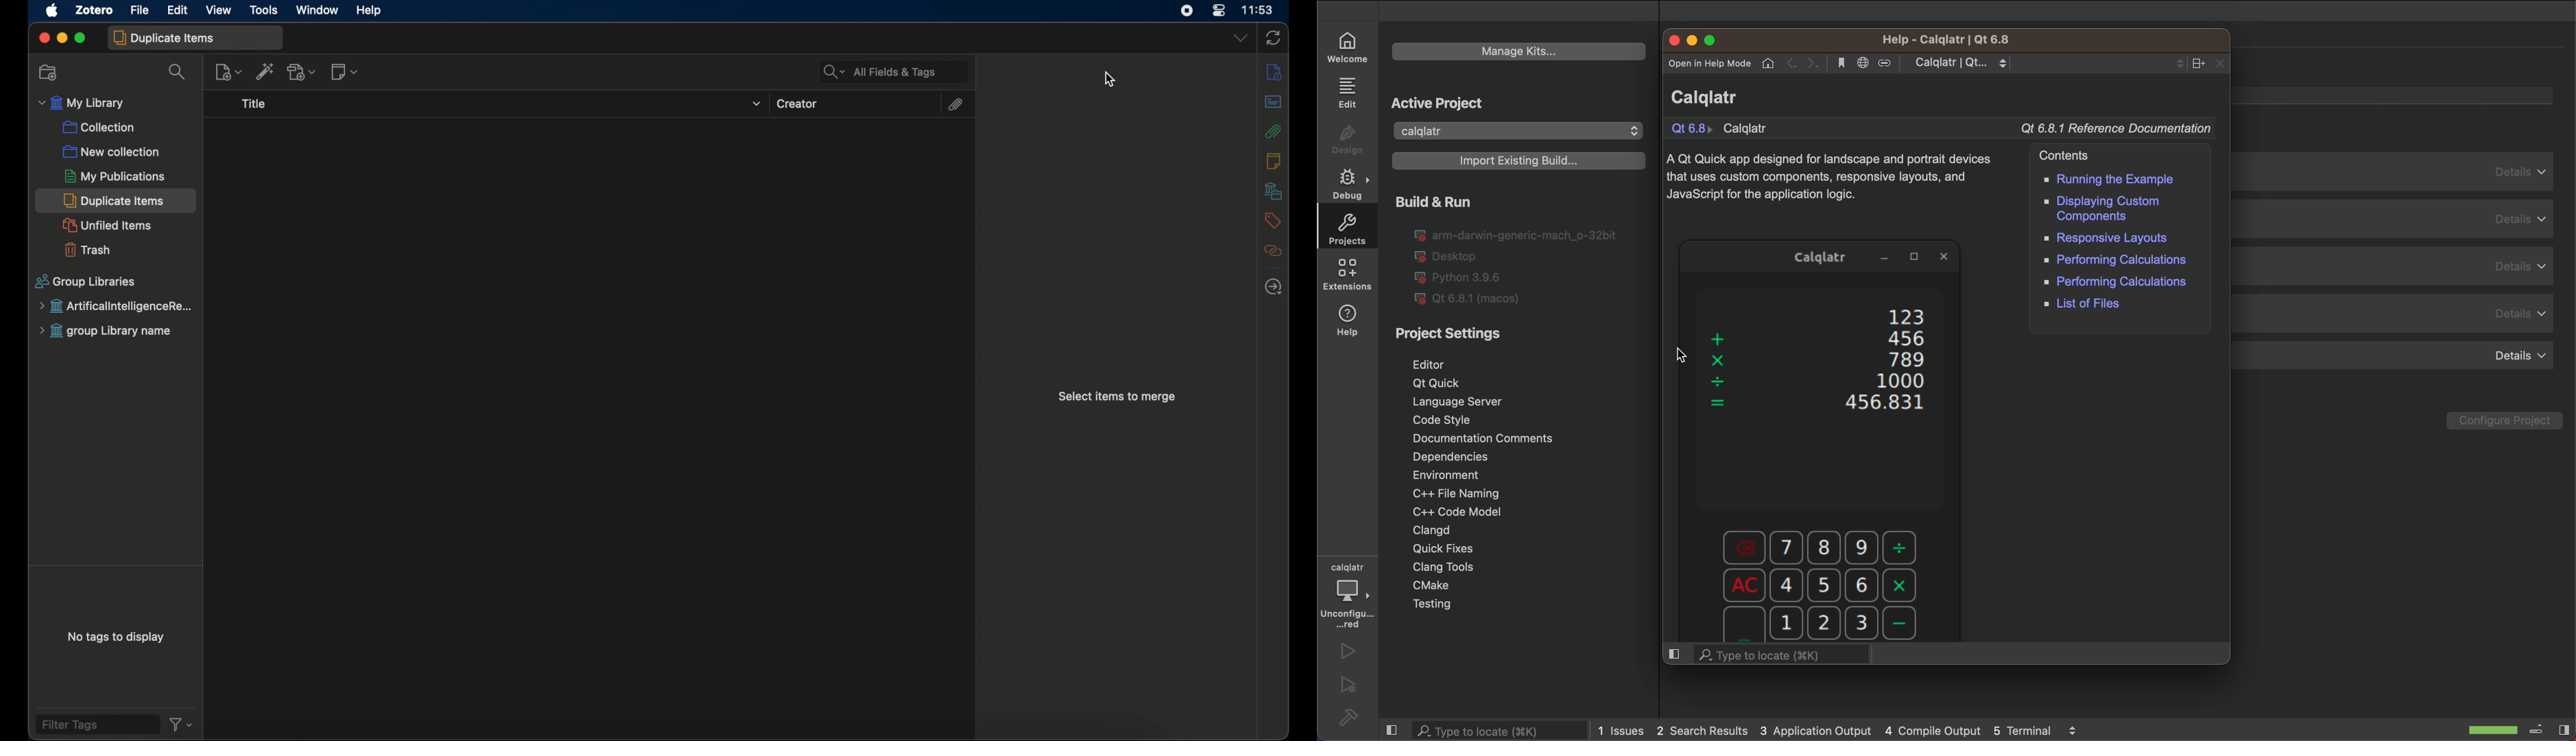 This screenshot has height=756, width=2576. Describe the element at coordinates (1915, 252) in the screenshot. I see `maximize` at that location.